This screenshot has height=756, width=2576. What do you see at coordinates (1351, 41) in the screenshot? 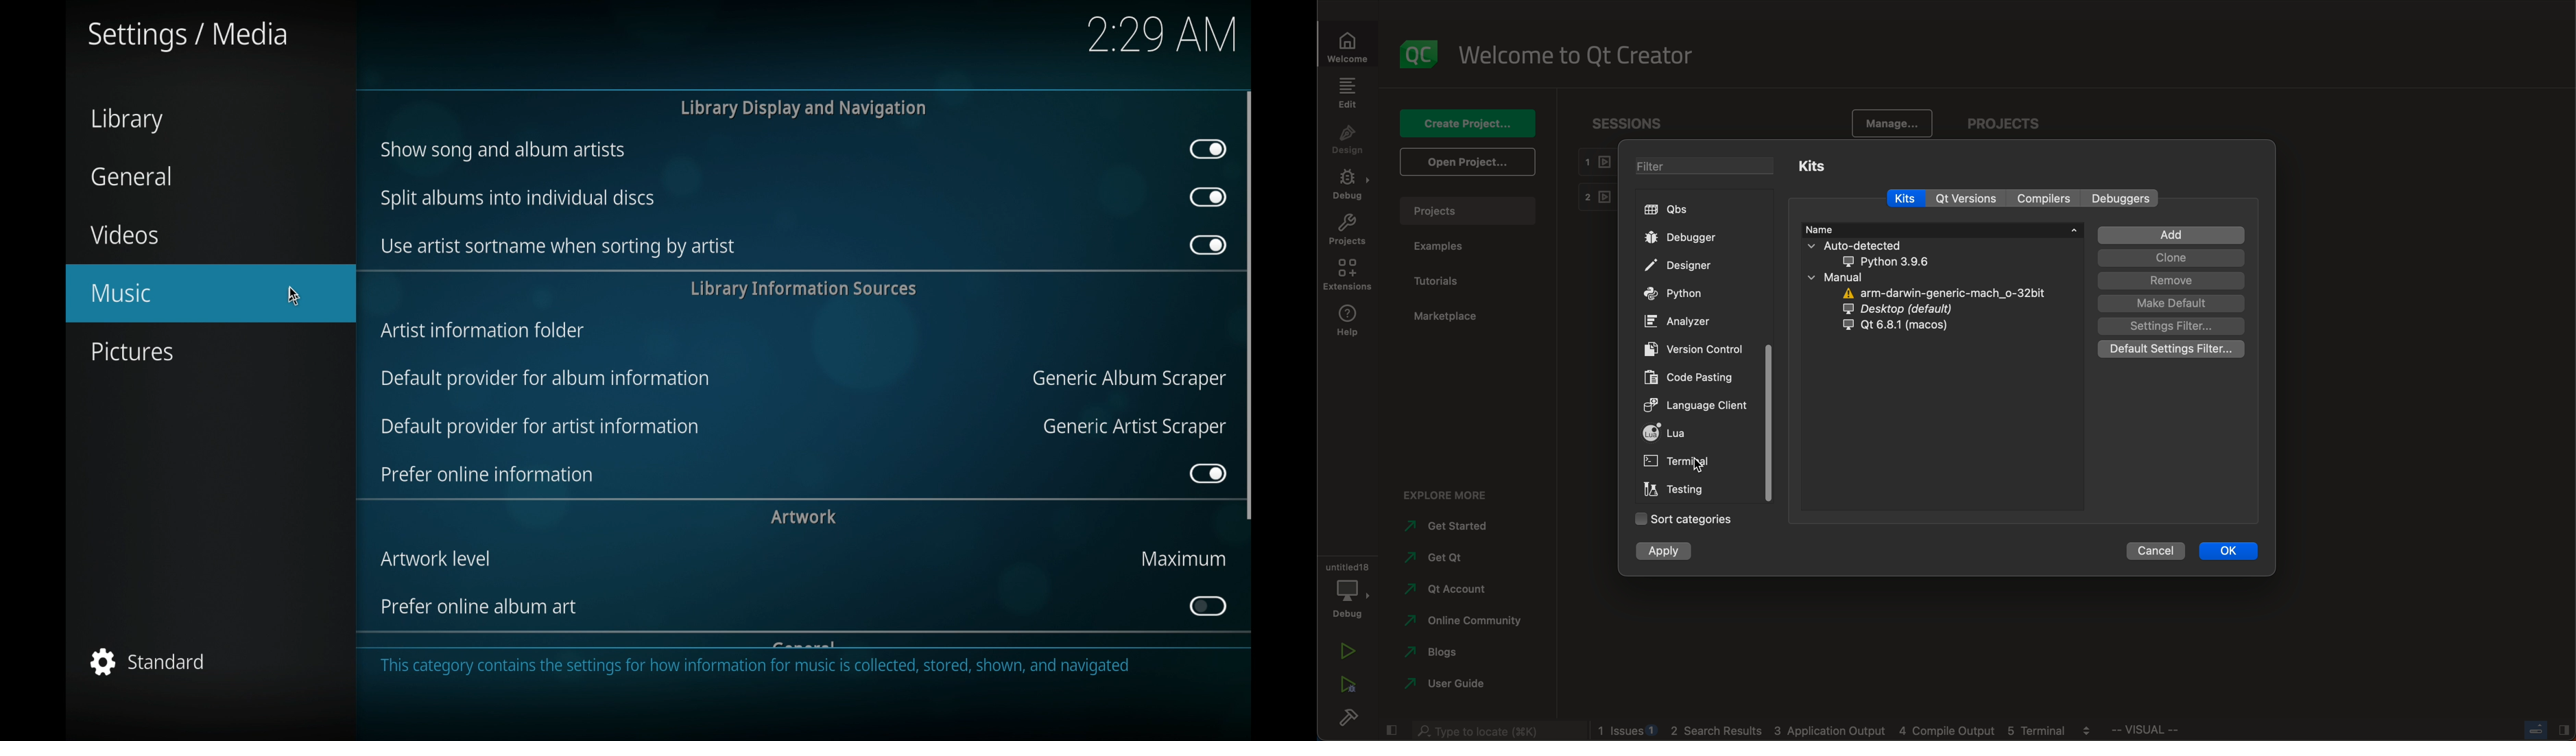
I see `welcomw` at bounding box center [1351, 41].